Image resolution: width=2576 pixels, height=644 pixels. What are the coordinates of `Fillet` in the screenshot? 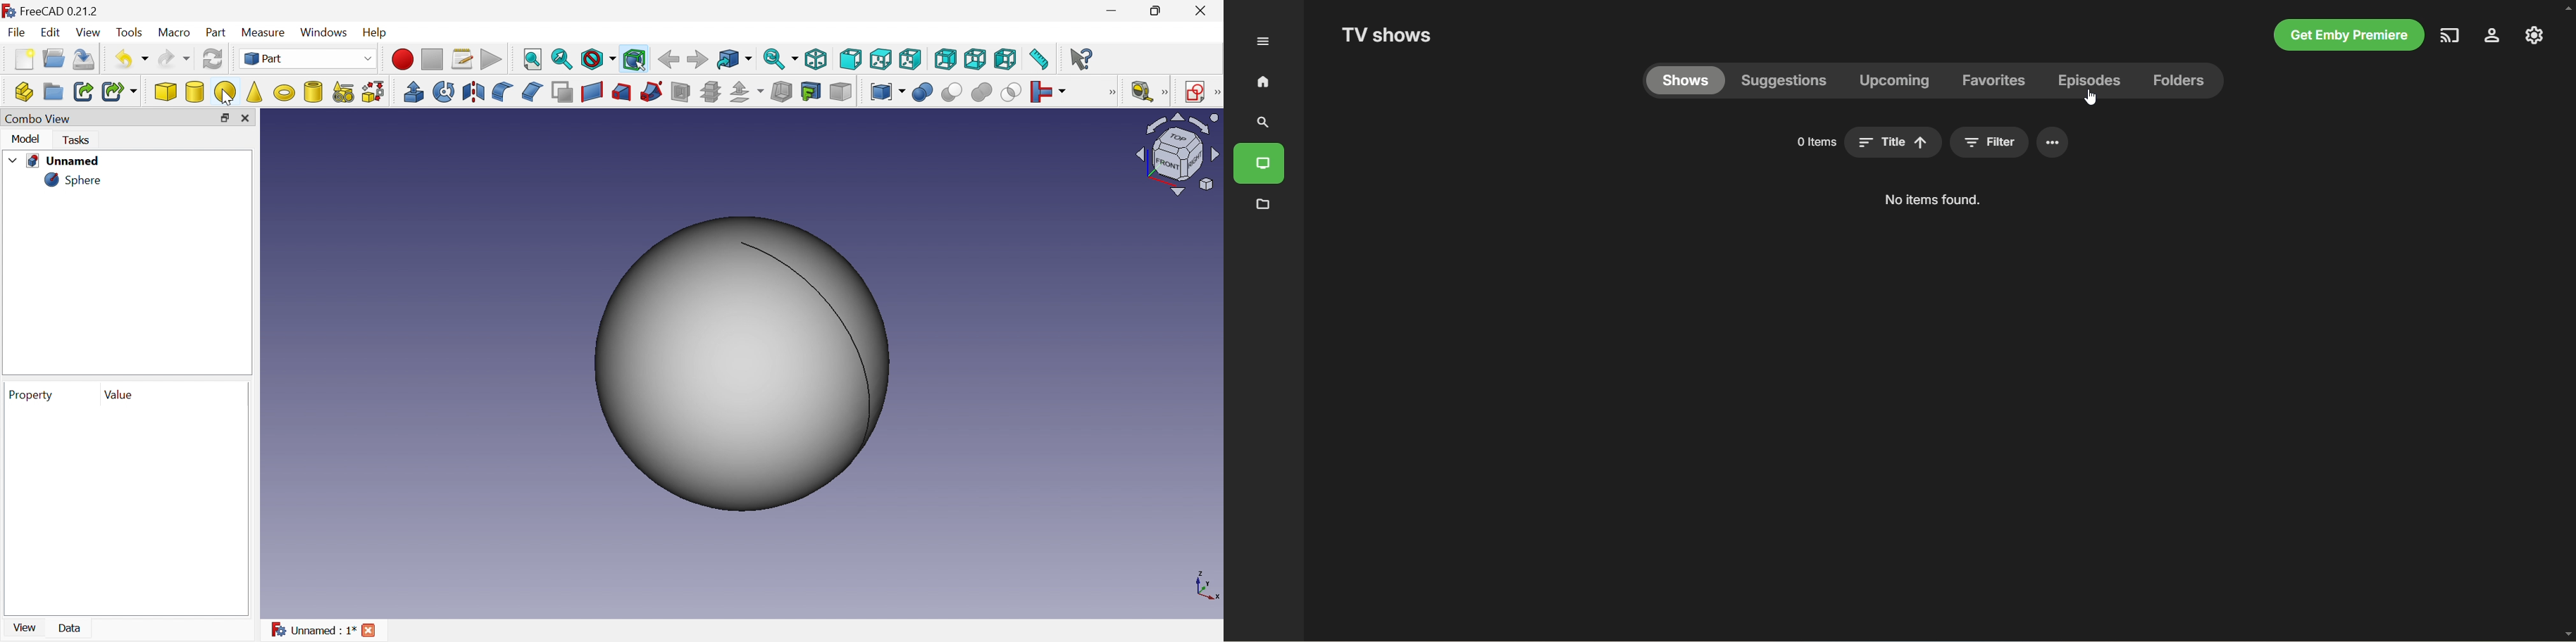 It's located at (503, 92).